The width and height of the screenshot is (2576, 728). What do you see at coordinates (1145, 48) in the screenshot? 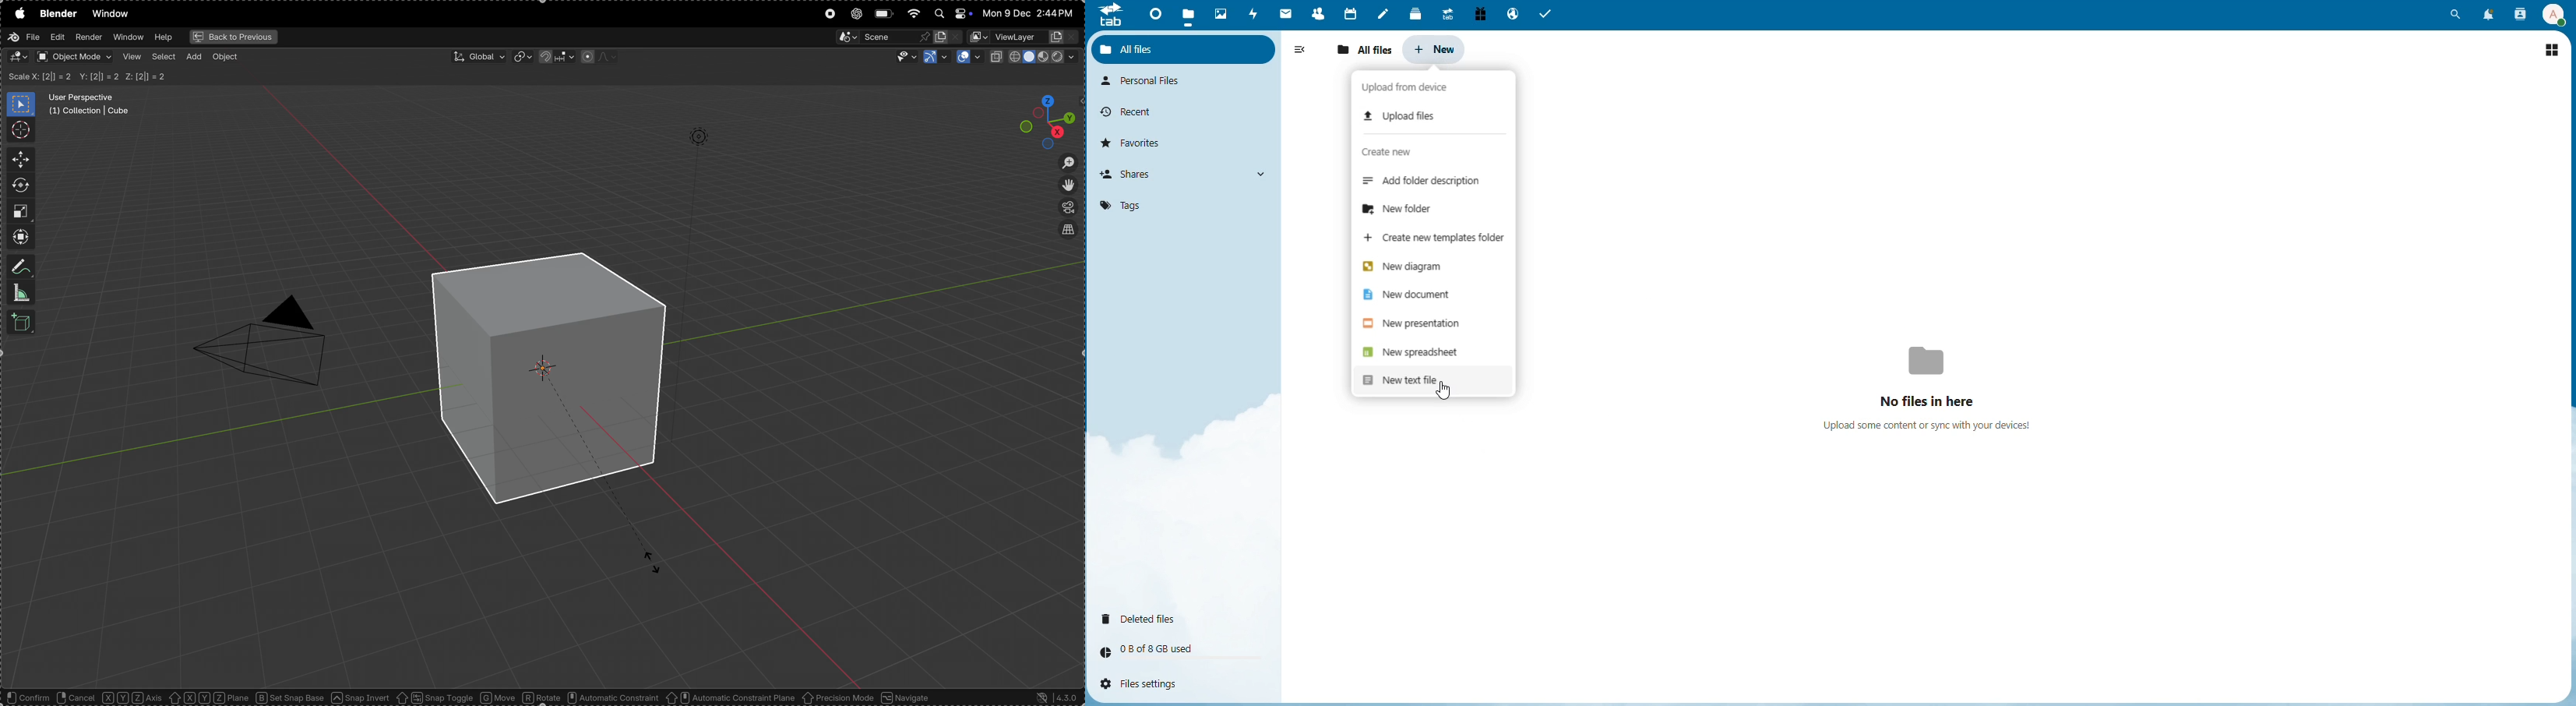
I see `All Files` at bounding box center [1145, 48].